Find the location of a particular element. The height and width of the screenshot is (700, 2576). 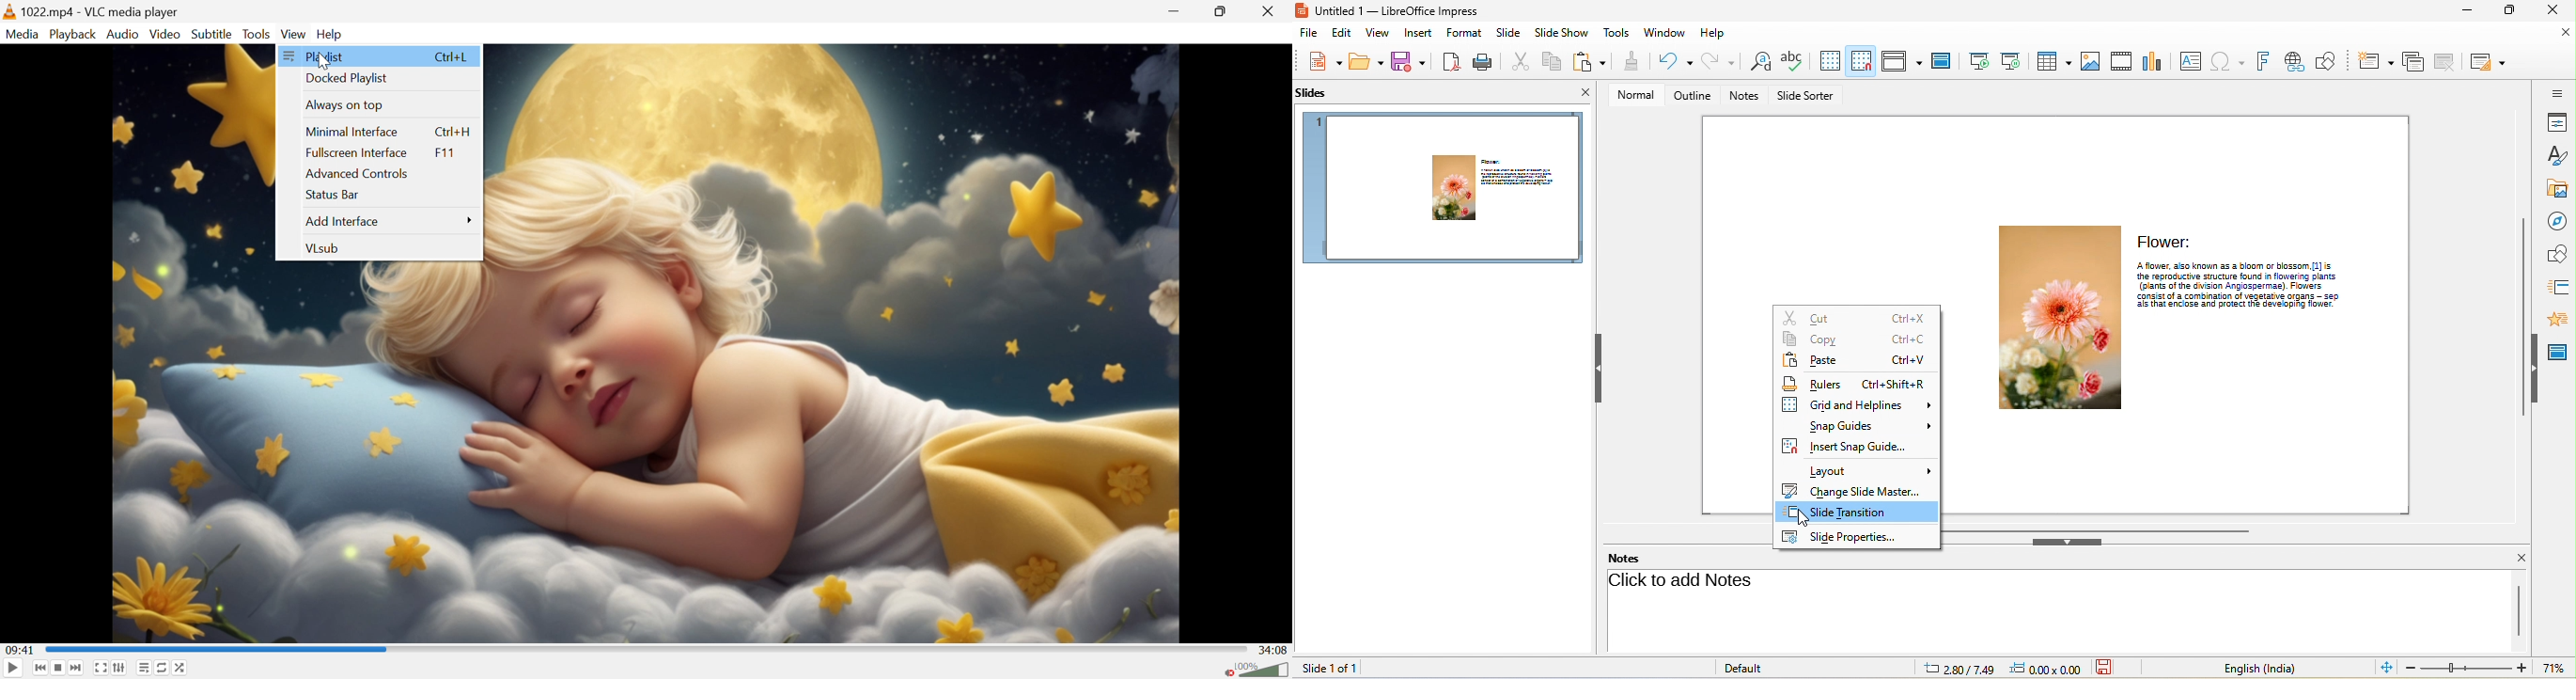

default is located at coordinates (1771, 669).